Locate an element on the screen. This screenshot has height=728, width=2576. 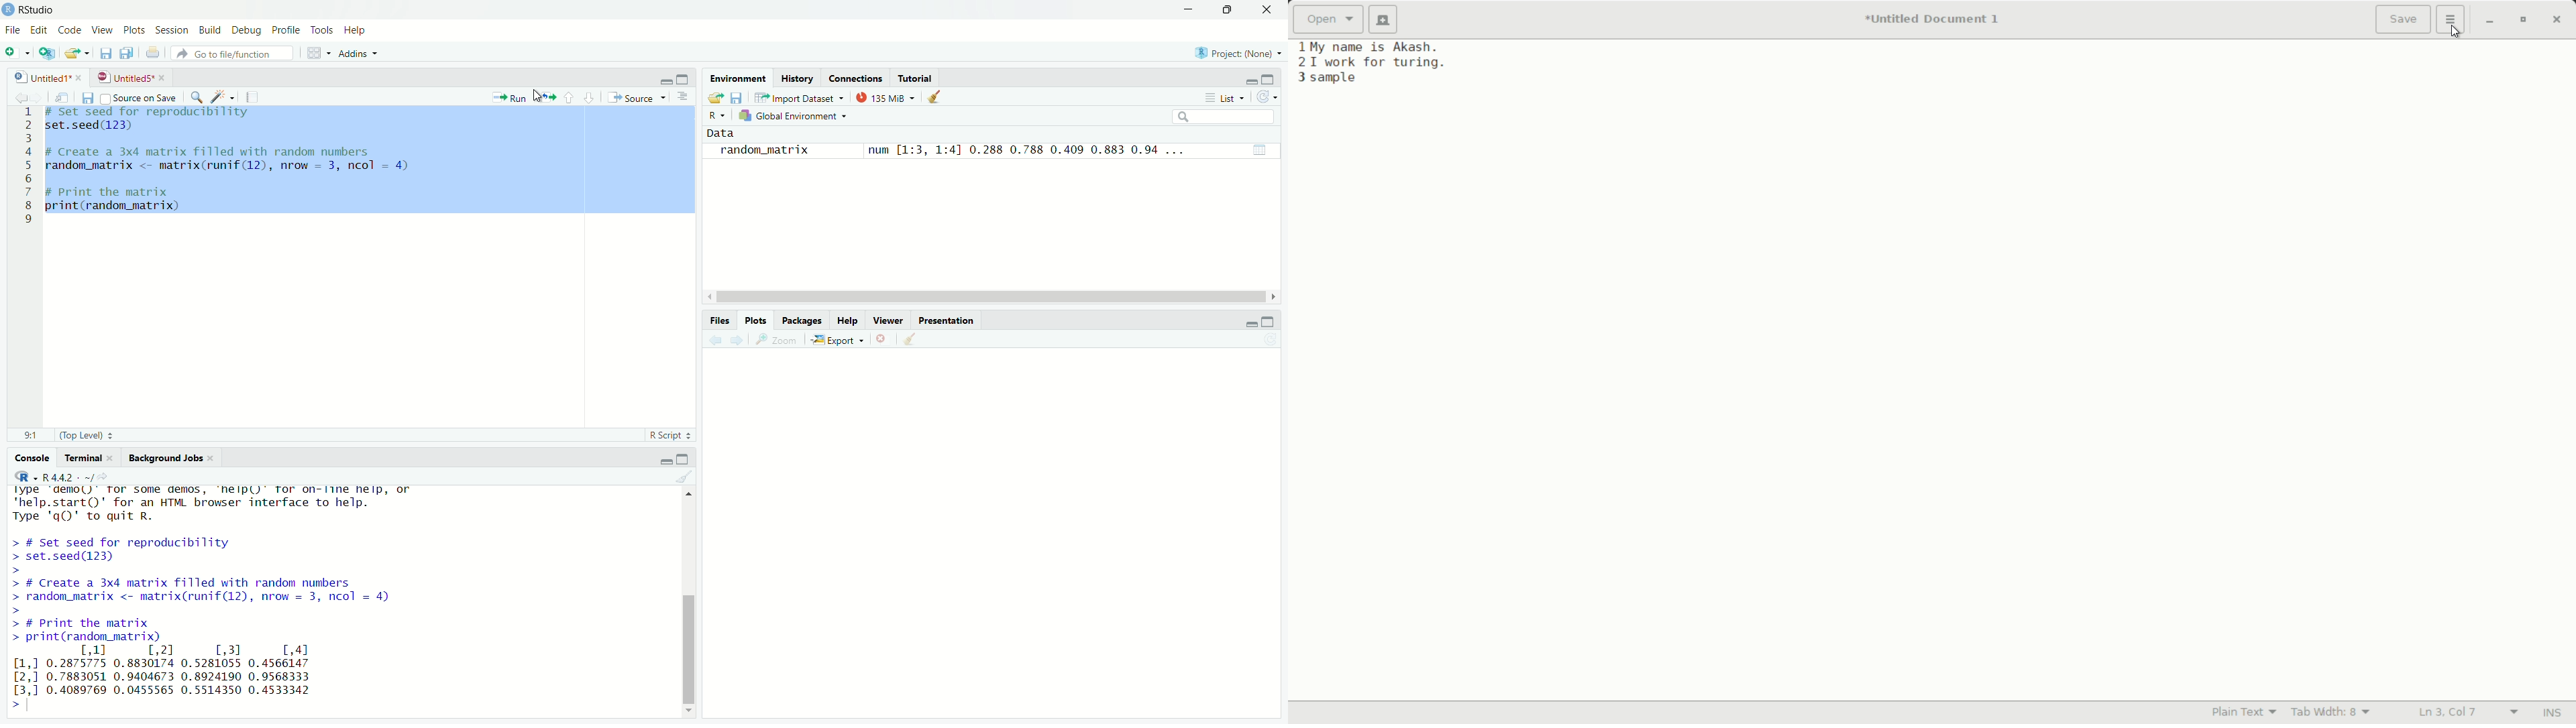
Console is located at coordinates (32, 456).